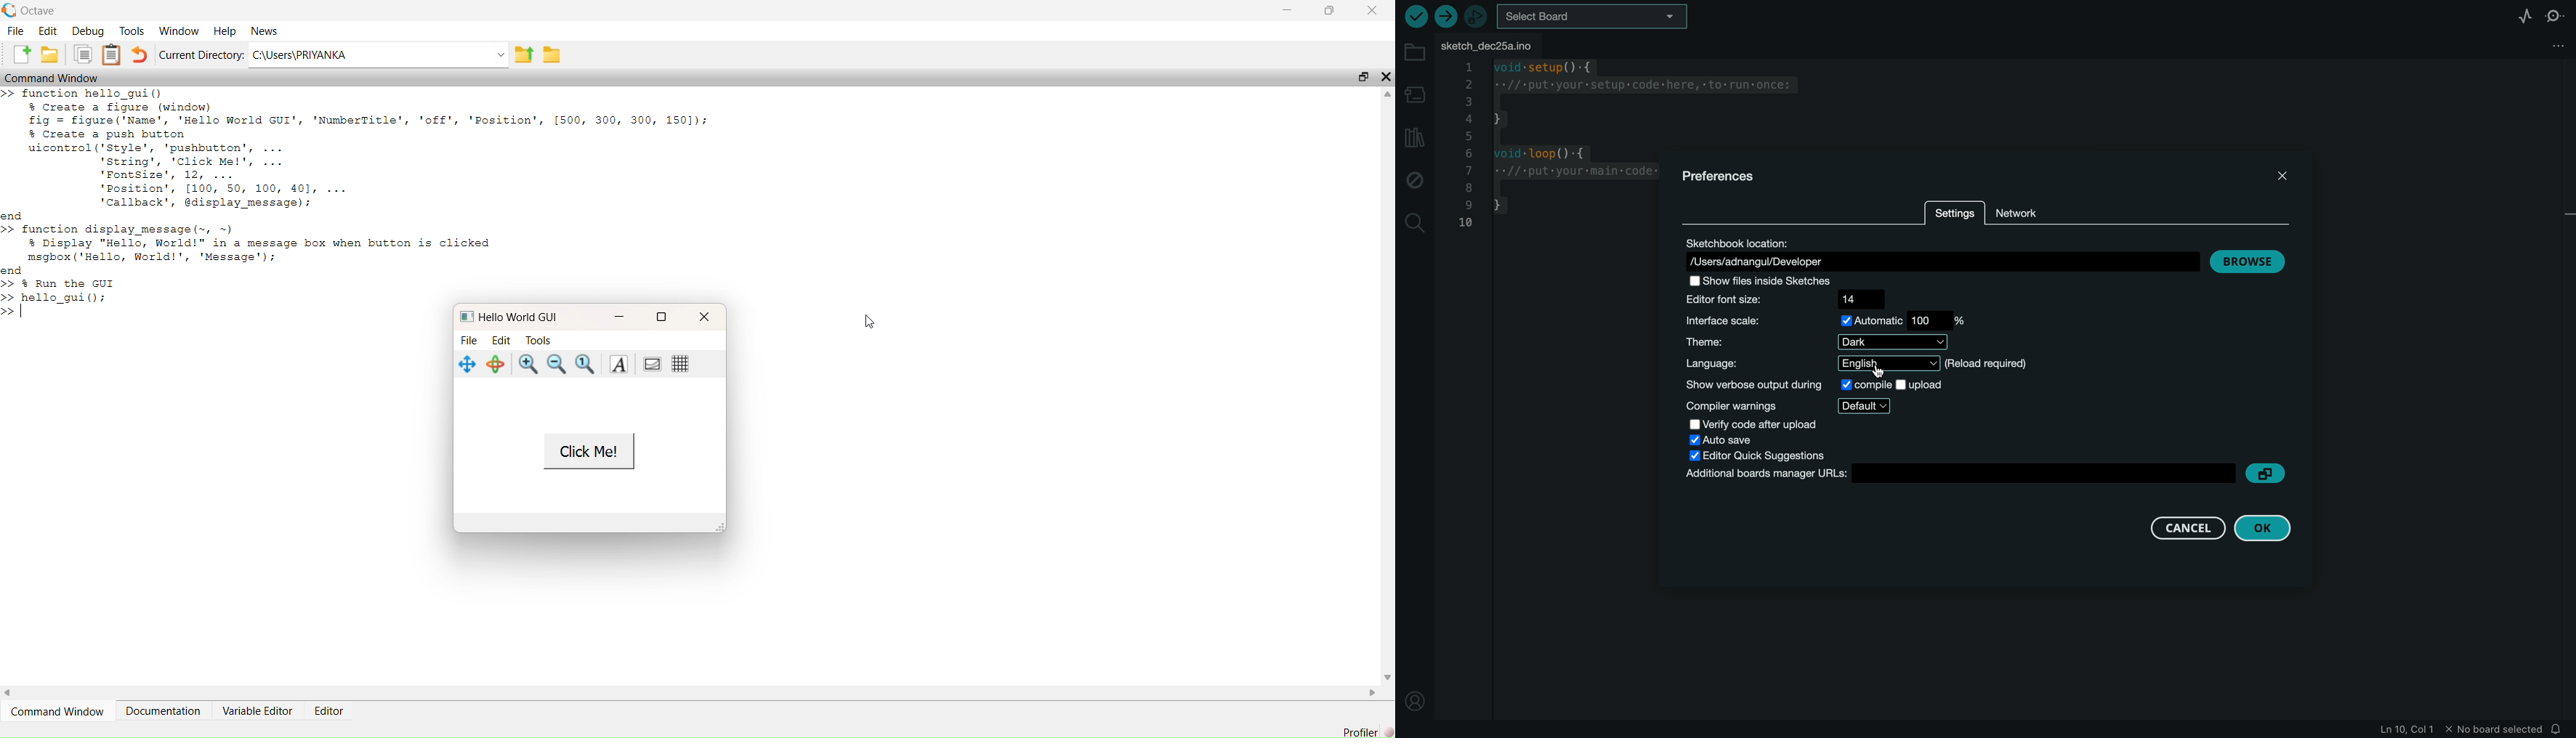 Image resolution: width=2576 pixels, height=756 pixels. What do you see at coordinates (264, 30) in the screenshot?
I see `News` at bounding box center [264, 30].